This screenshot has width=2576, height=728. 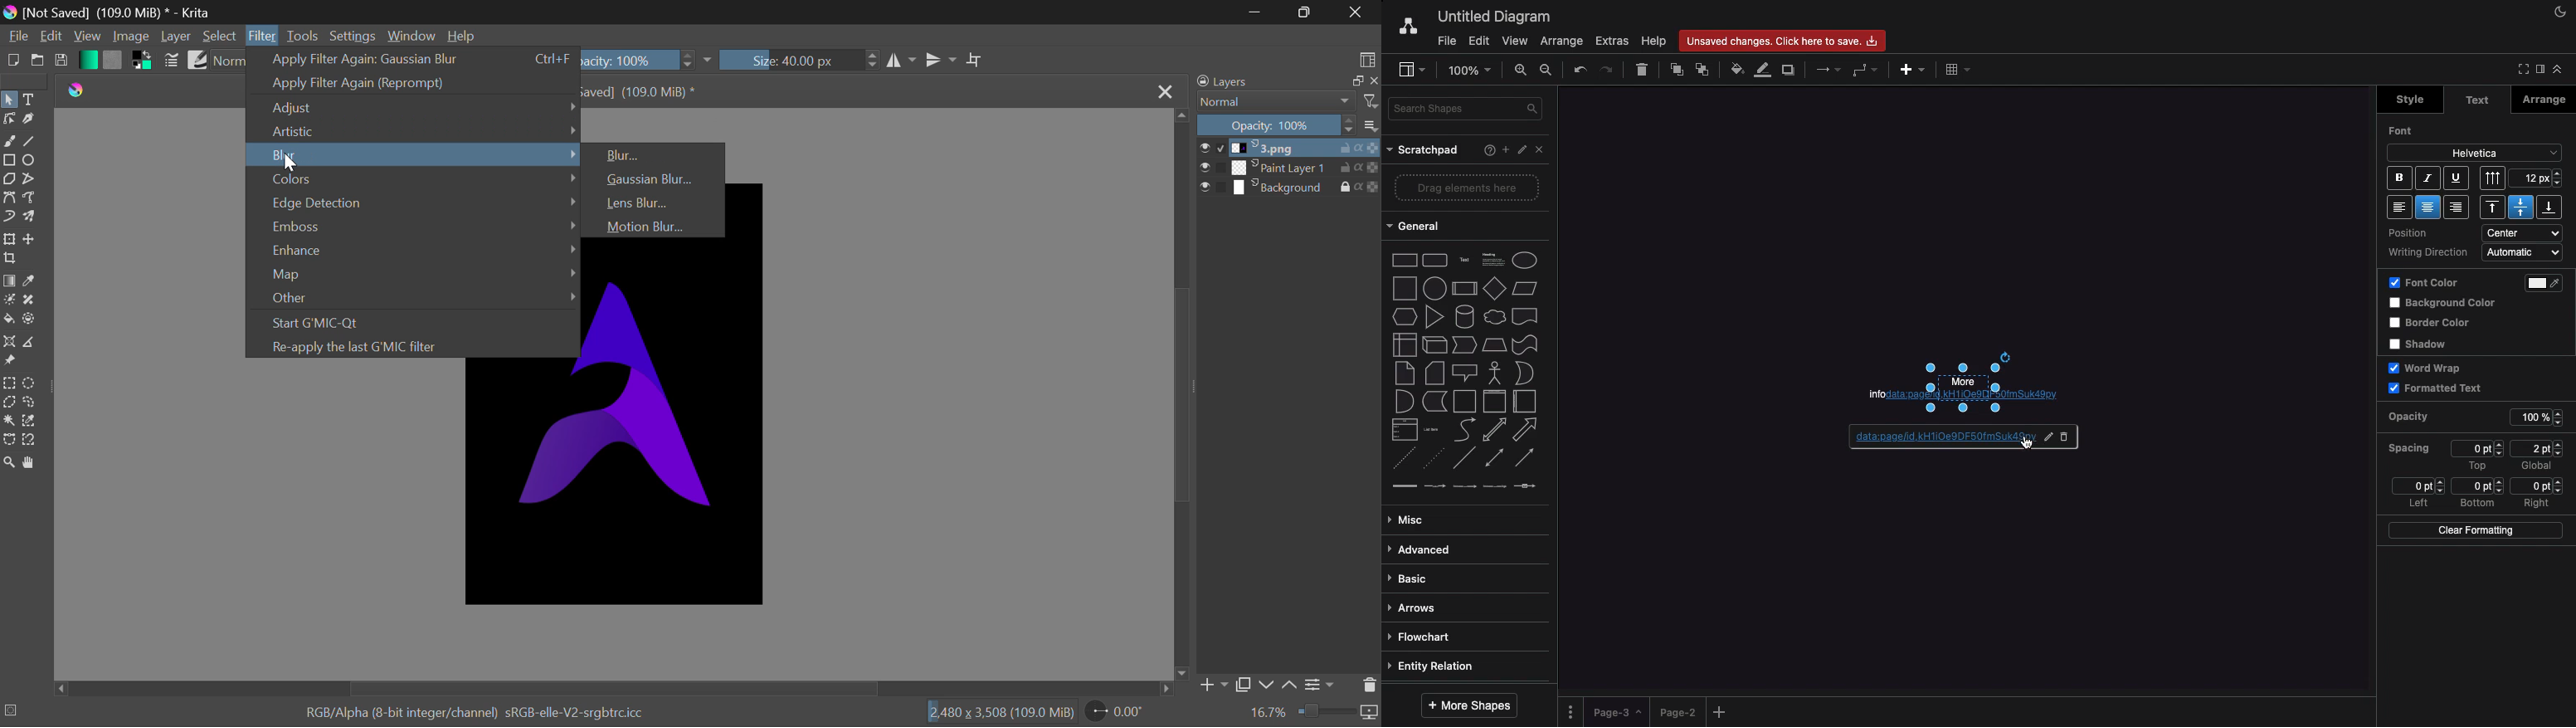 I want to click on callout, so click(x=1465, y=373).